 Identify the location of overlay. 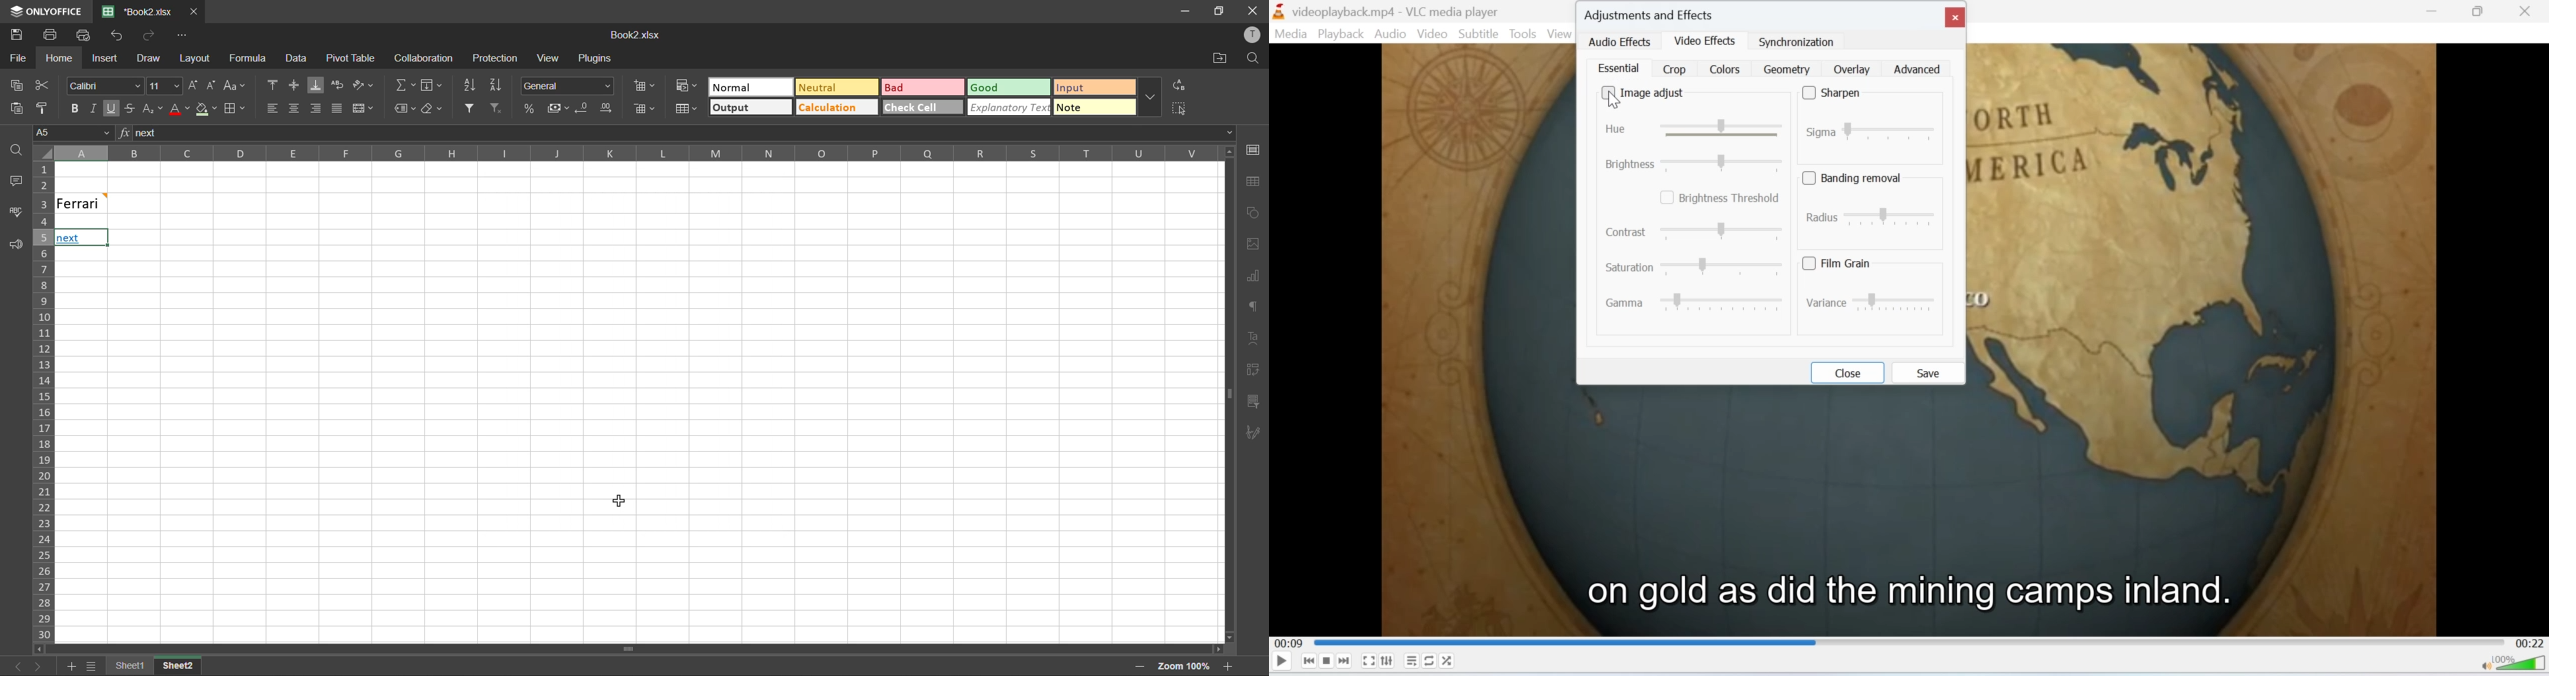
(1851, 70).